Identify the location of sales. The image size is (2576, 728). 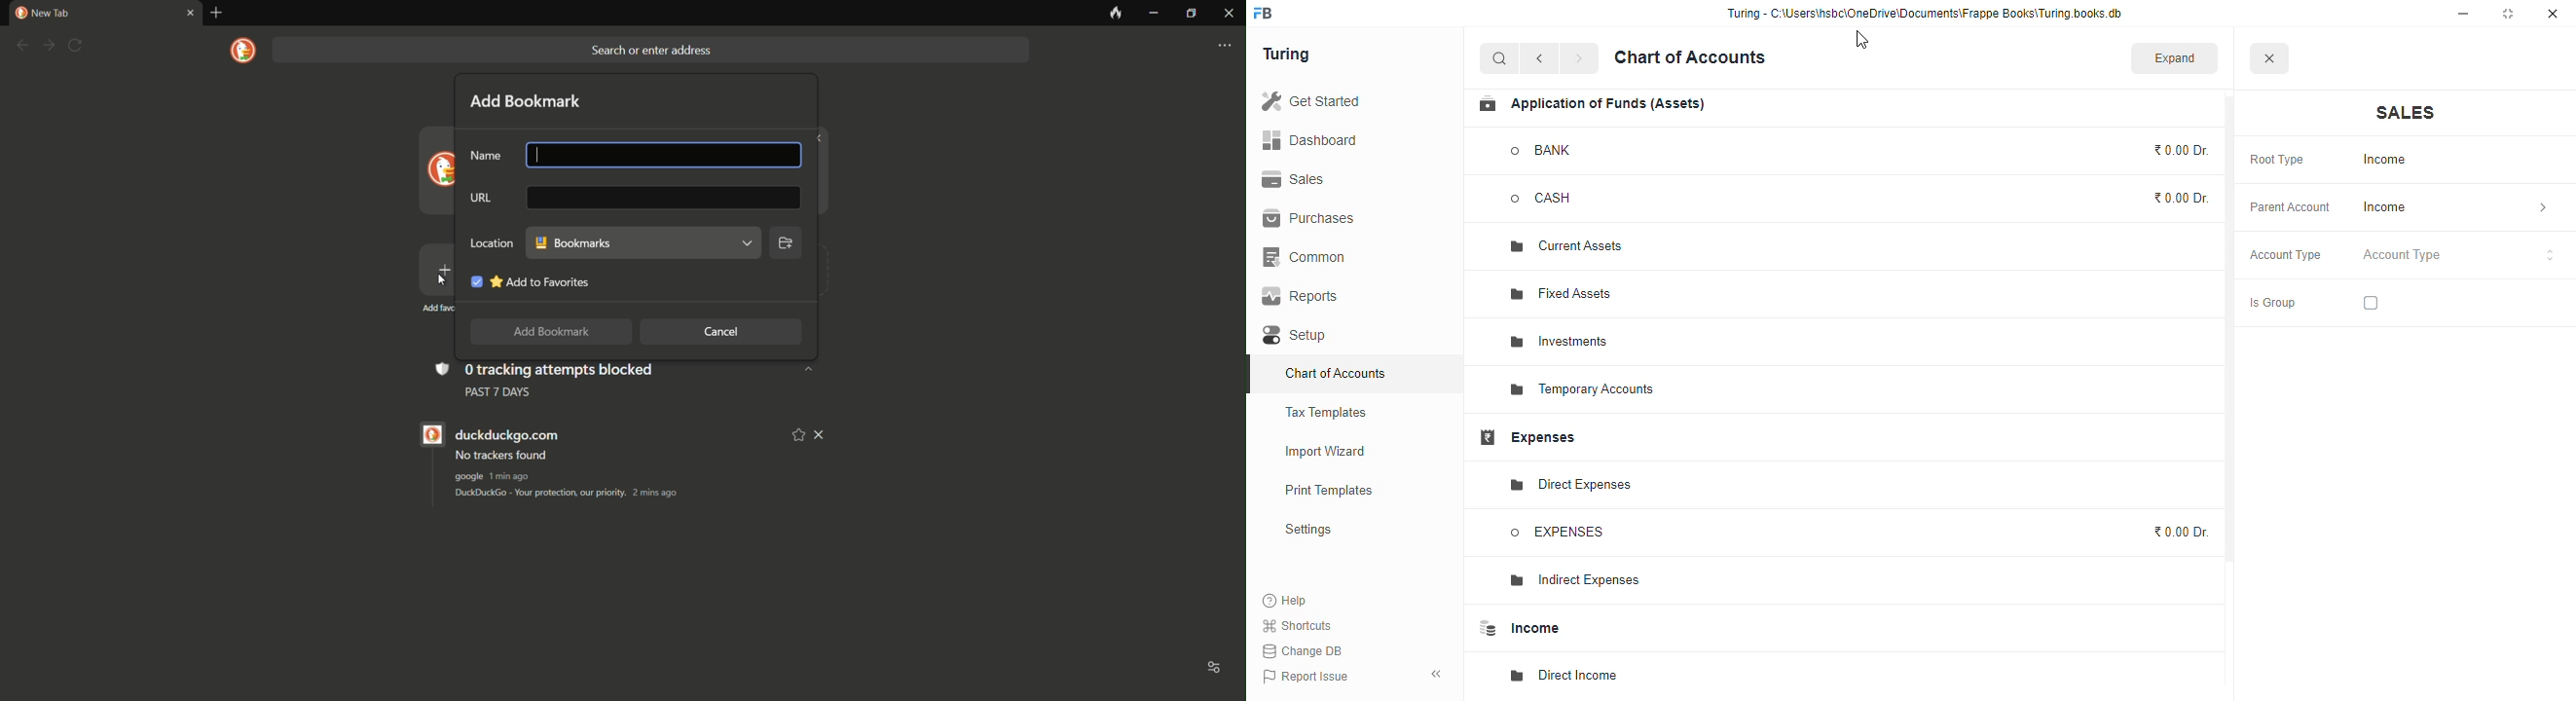
(1294, 179).